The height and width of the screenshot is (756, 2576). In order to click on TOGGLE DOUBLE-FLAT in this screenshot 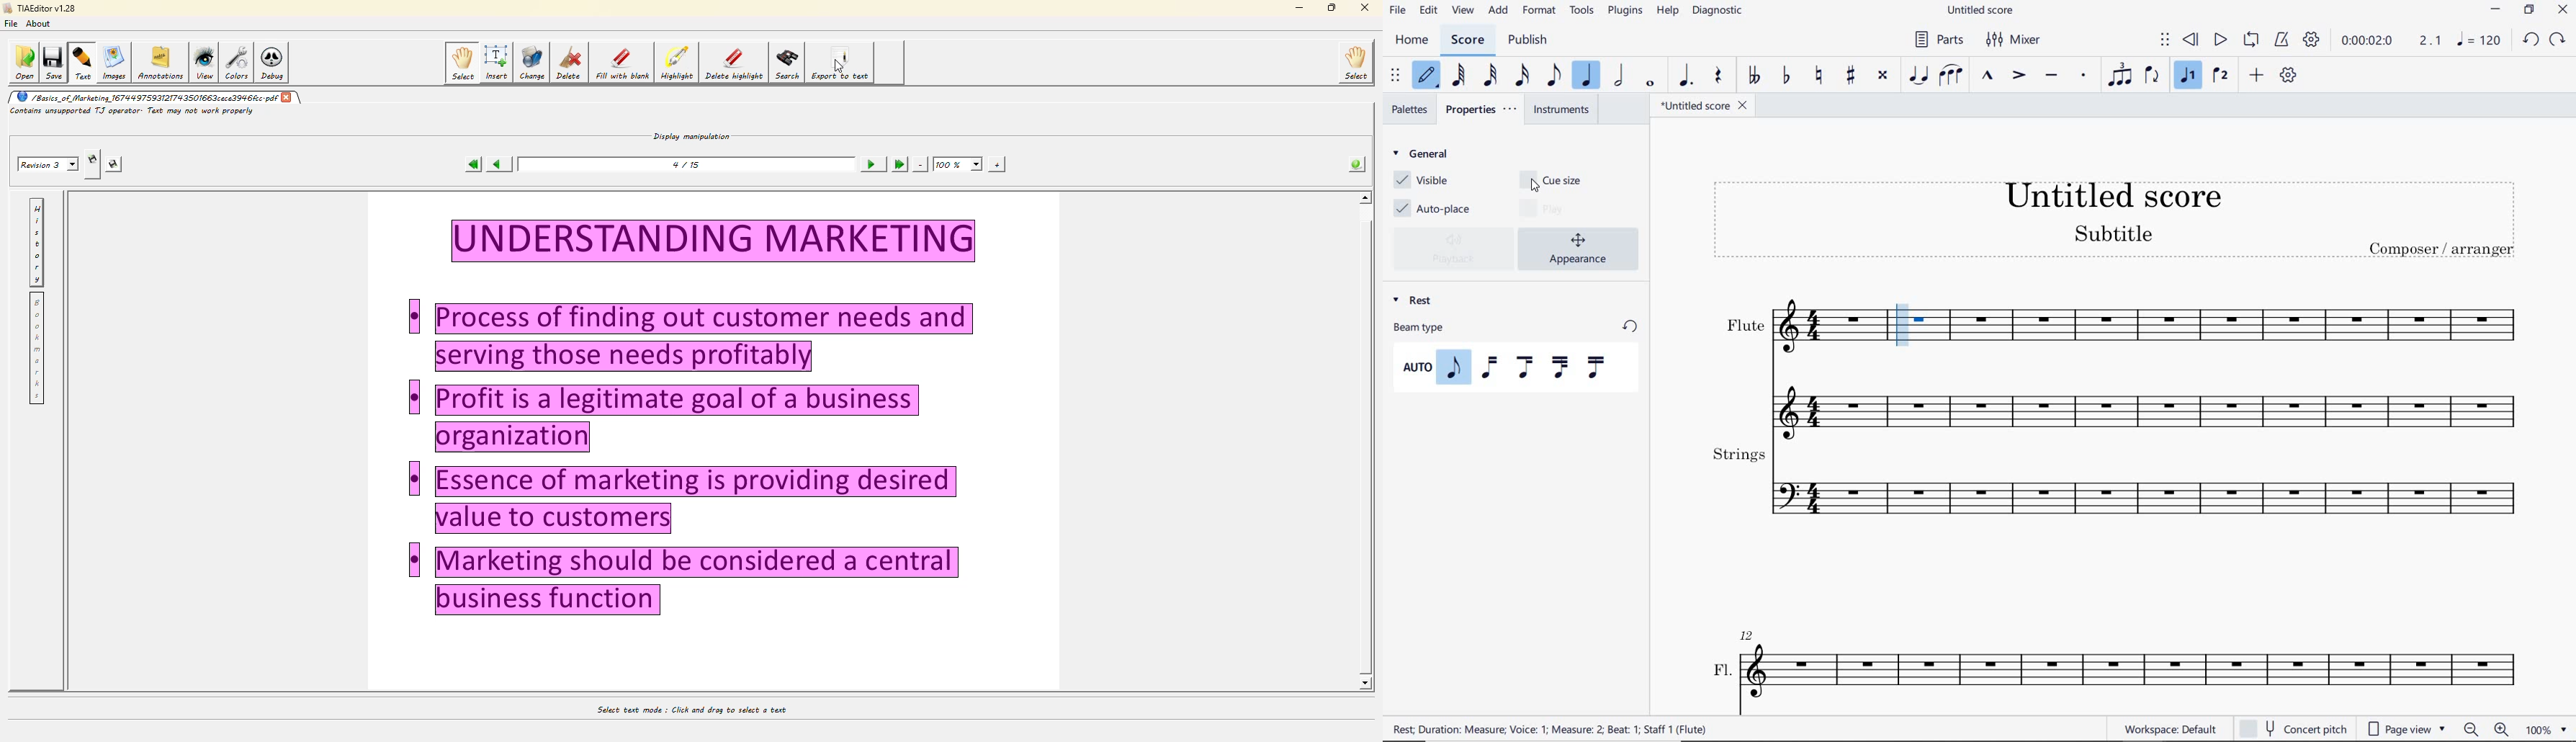, I will do `click(1755, 76)`.